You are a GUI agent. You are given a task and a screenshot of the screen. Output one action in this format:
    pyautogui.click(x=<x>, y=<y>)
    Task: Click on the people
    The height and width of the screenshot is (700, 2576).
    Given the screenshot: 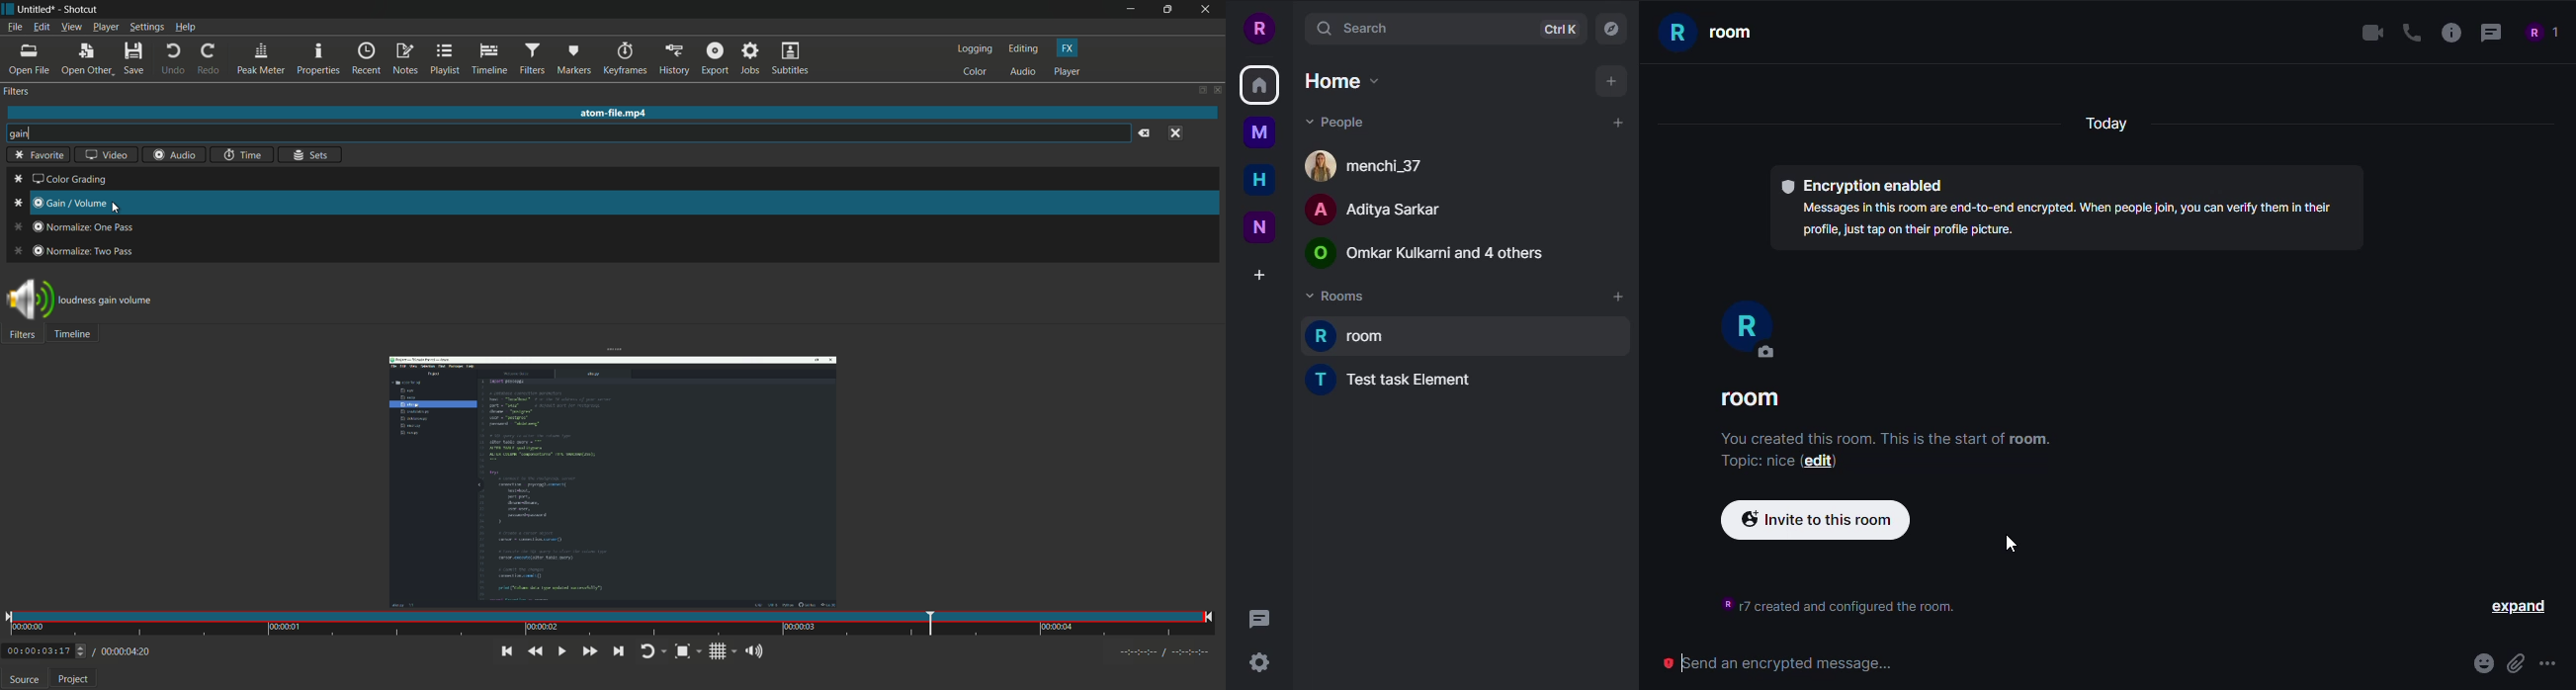 What is the action you would take?
    pyautogui.click(x=1375, y=163)
    